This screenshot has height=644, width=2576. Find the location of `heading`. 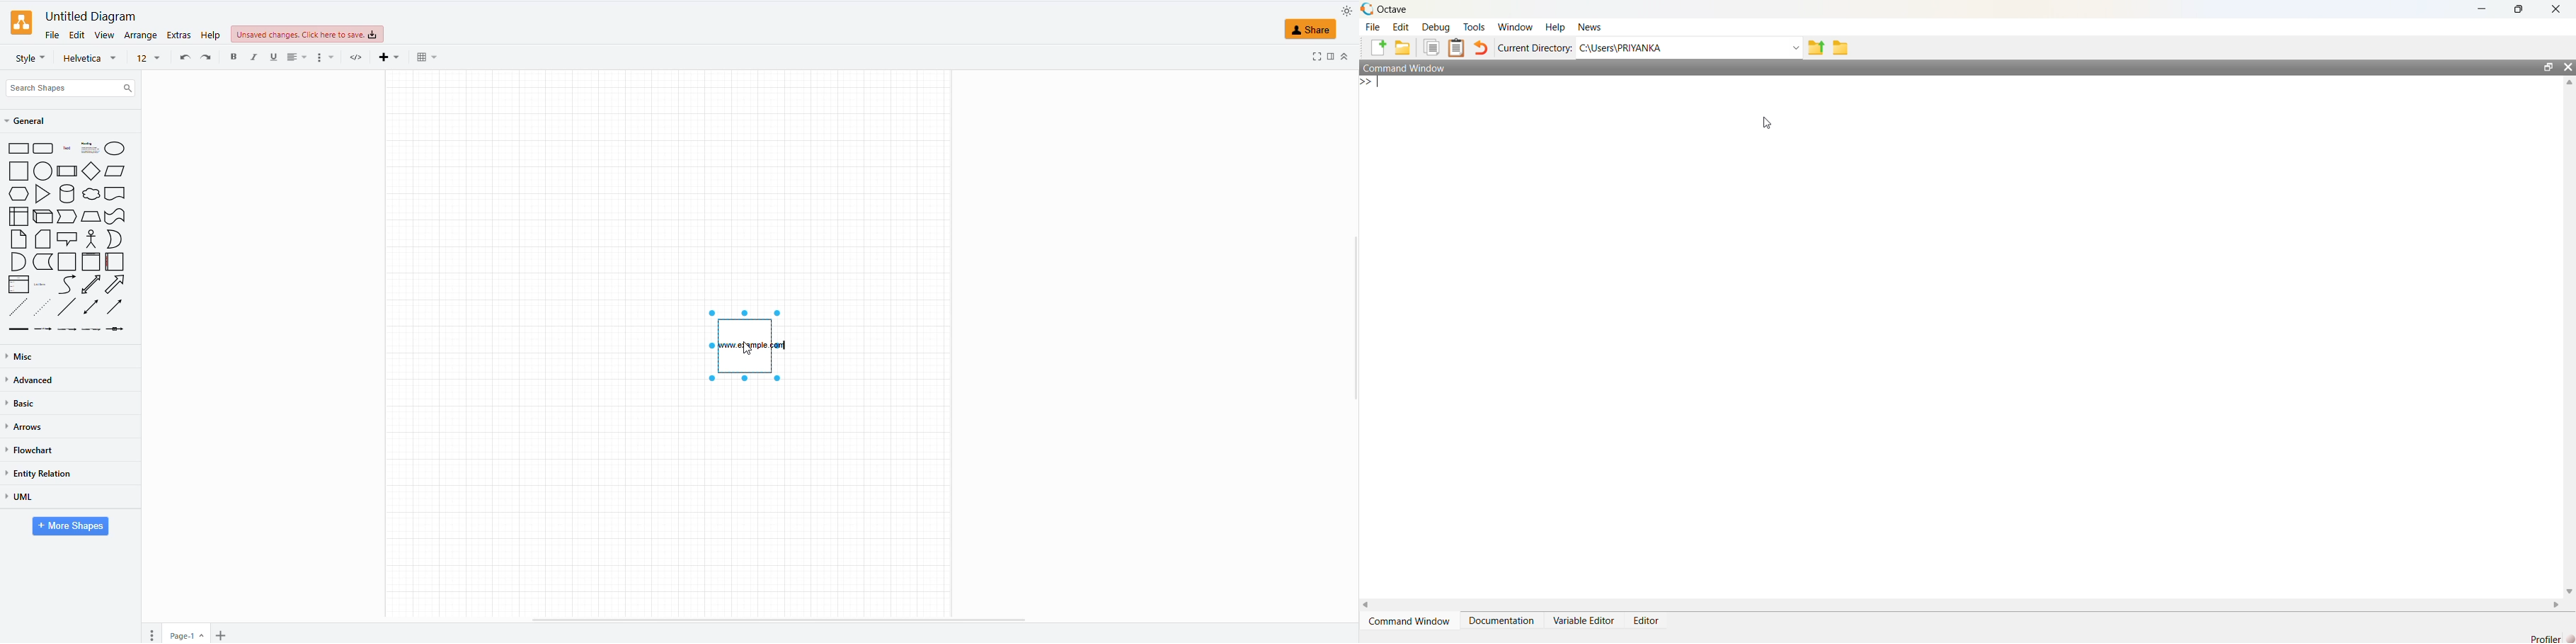

heading is located at coordinates (88, 148).